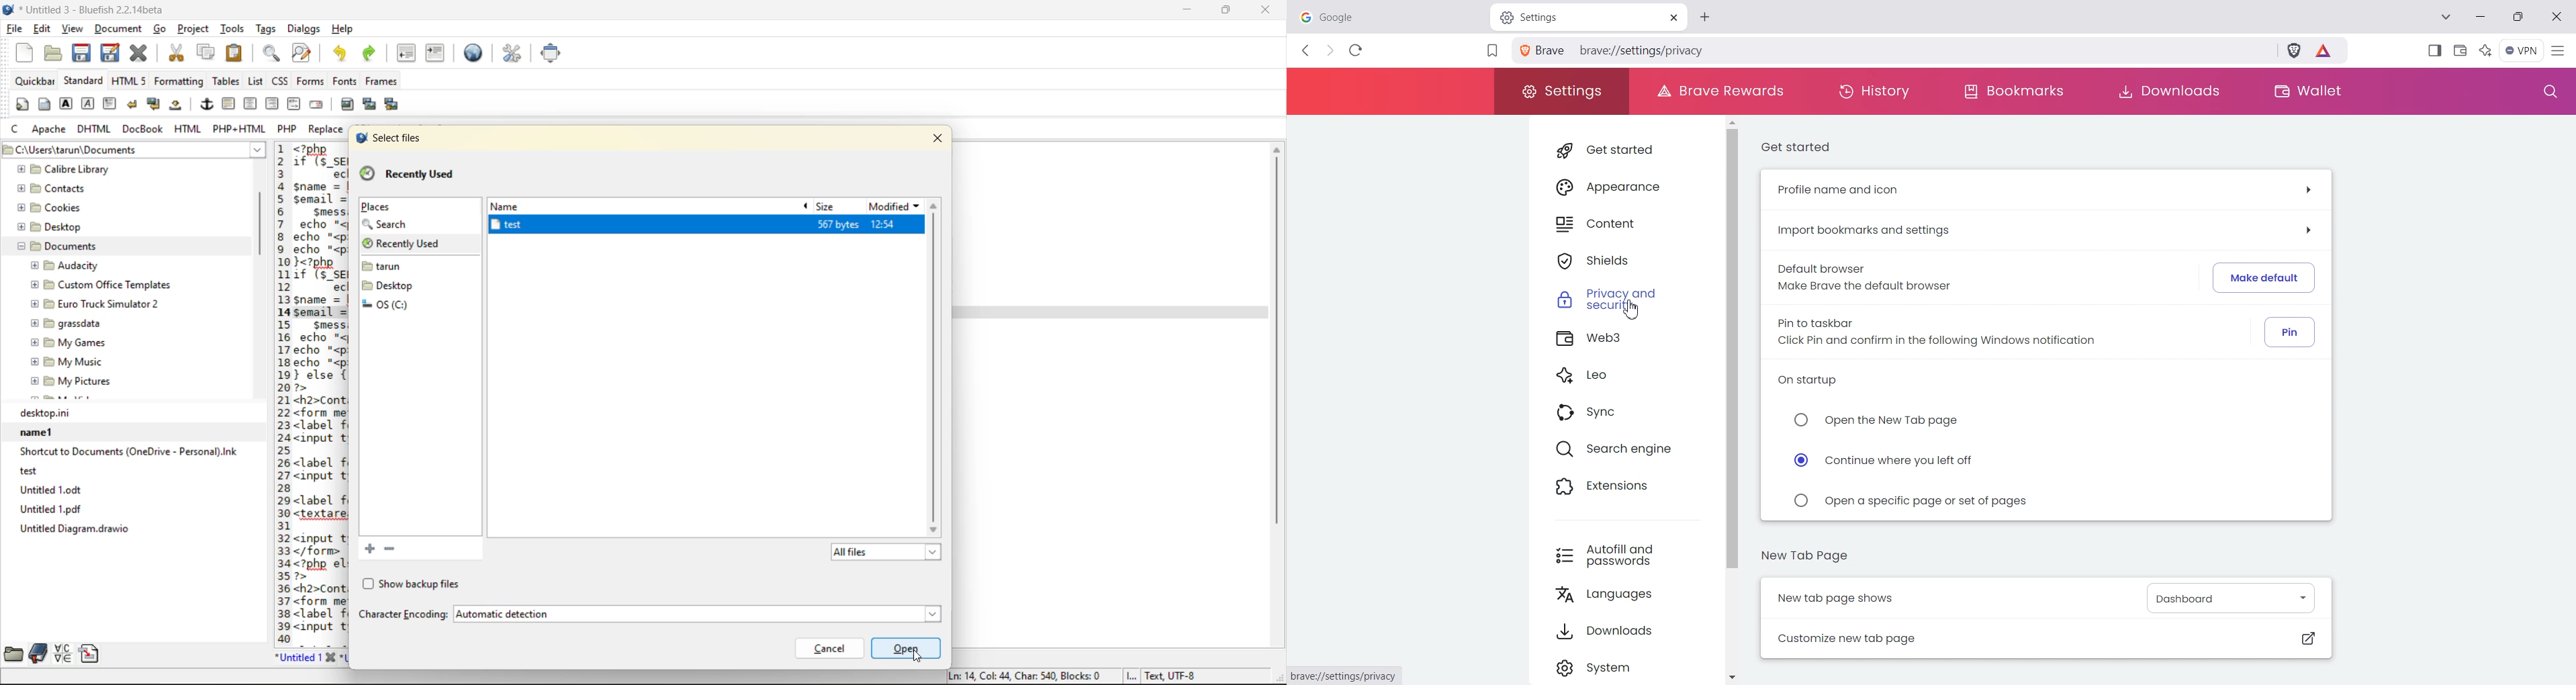  What do you see at coordinates (155, 105) in the screenshot?
I see `break and clear` at bounding box center [155, 105].